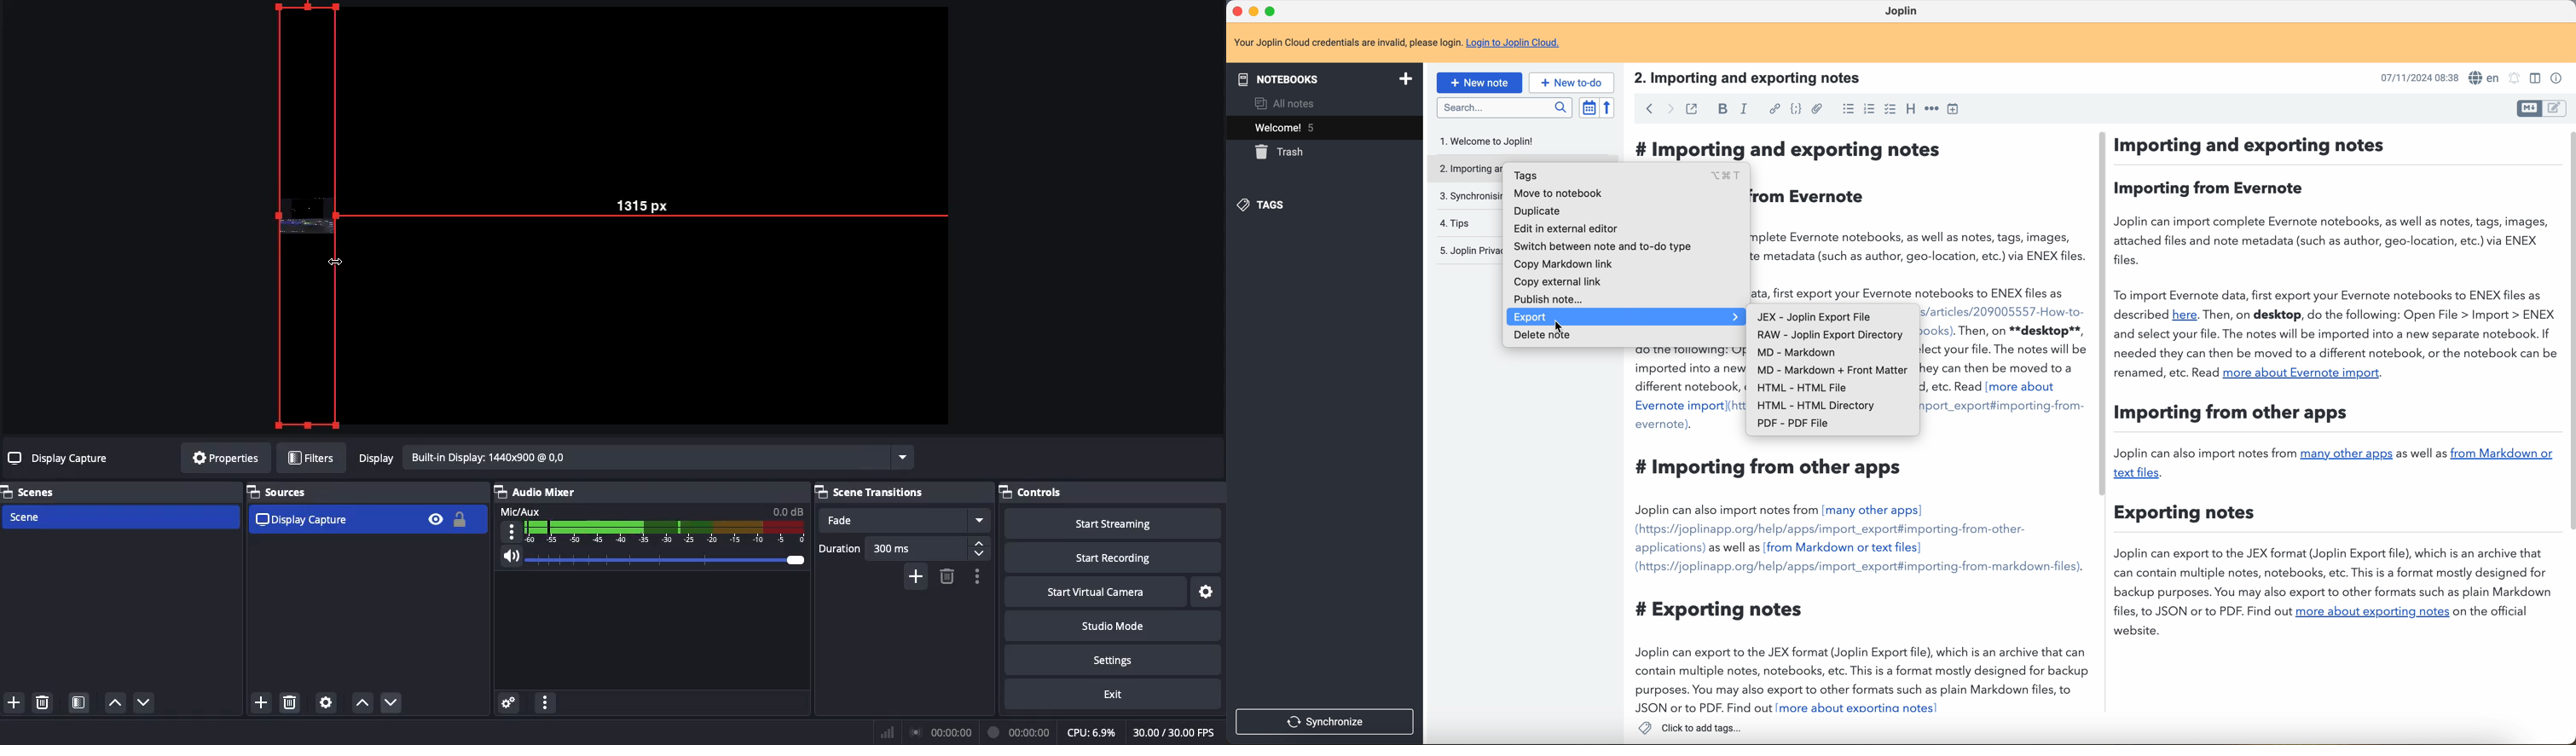 The image size is (2576, 756). I want to click on Visible, so click(435, 518).